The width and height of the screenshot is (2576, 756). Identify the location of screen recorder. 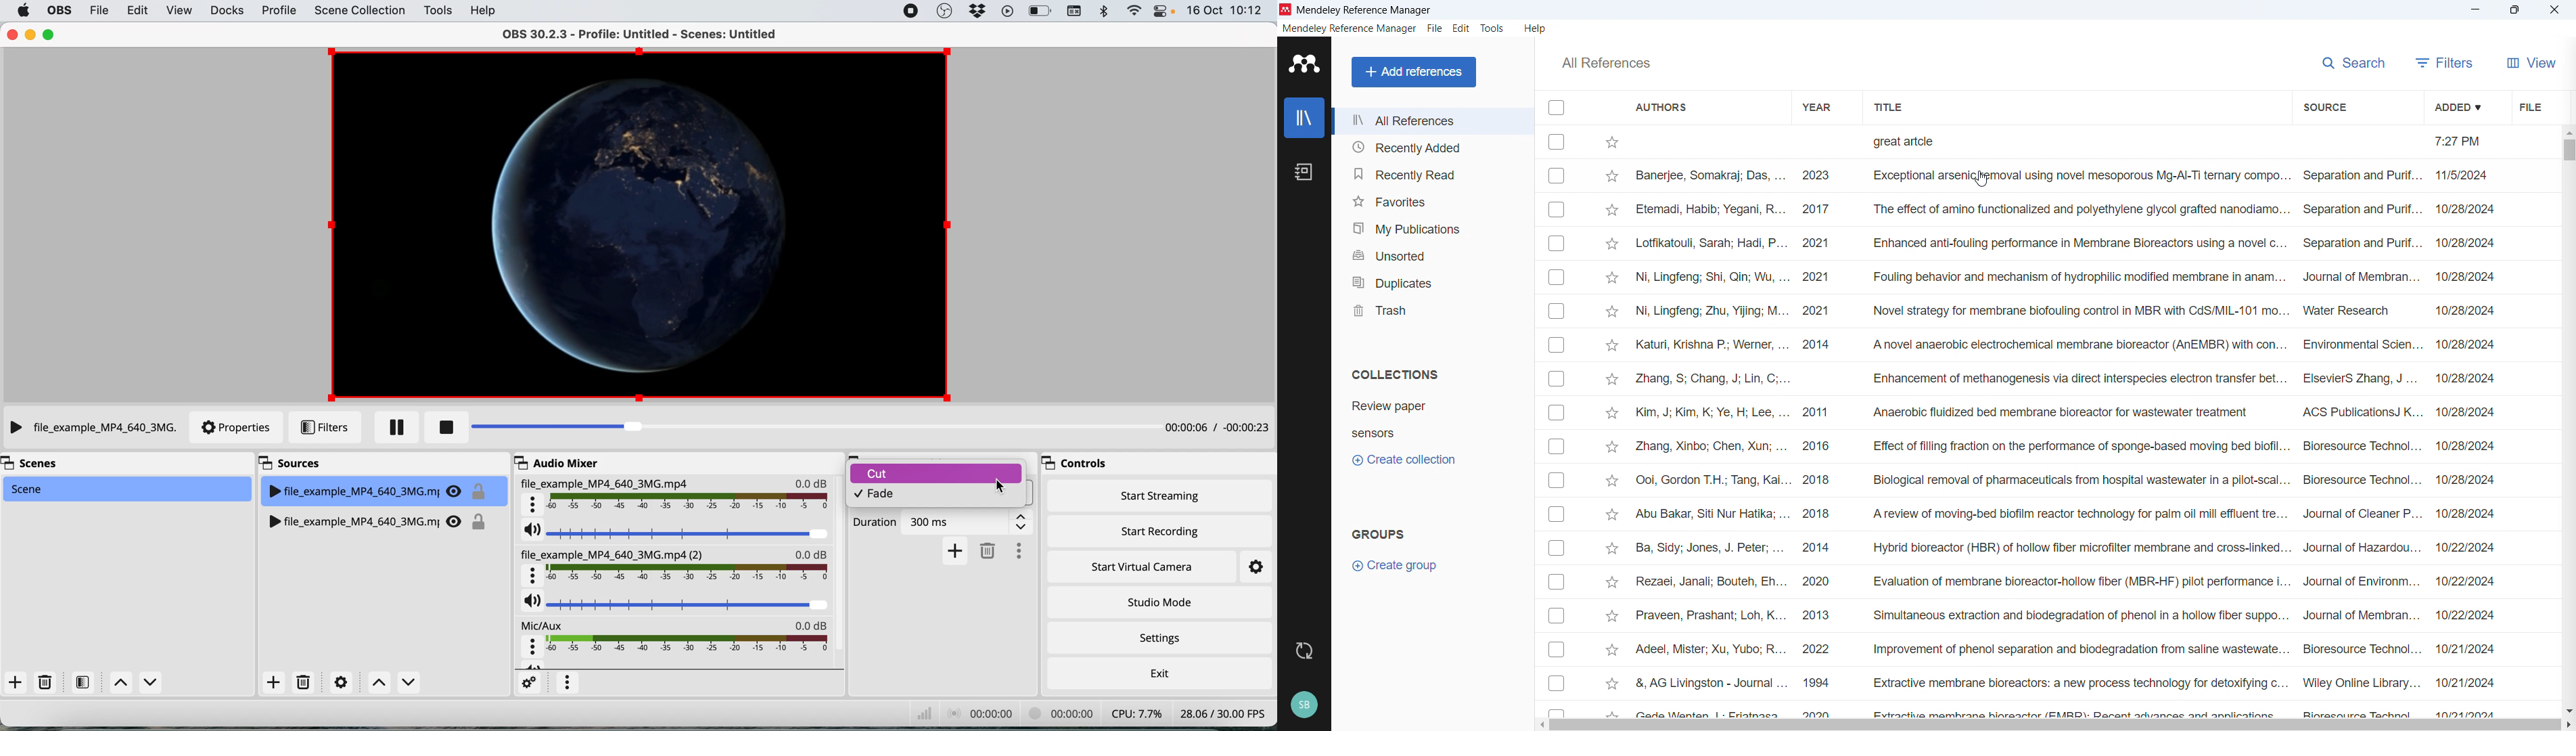
(909, 11).